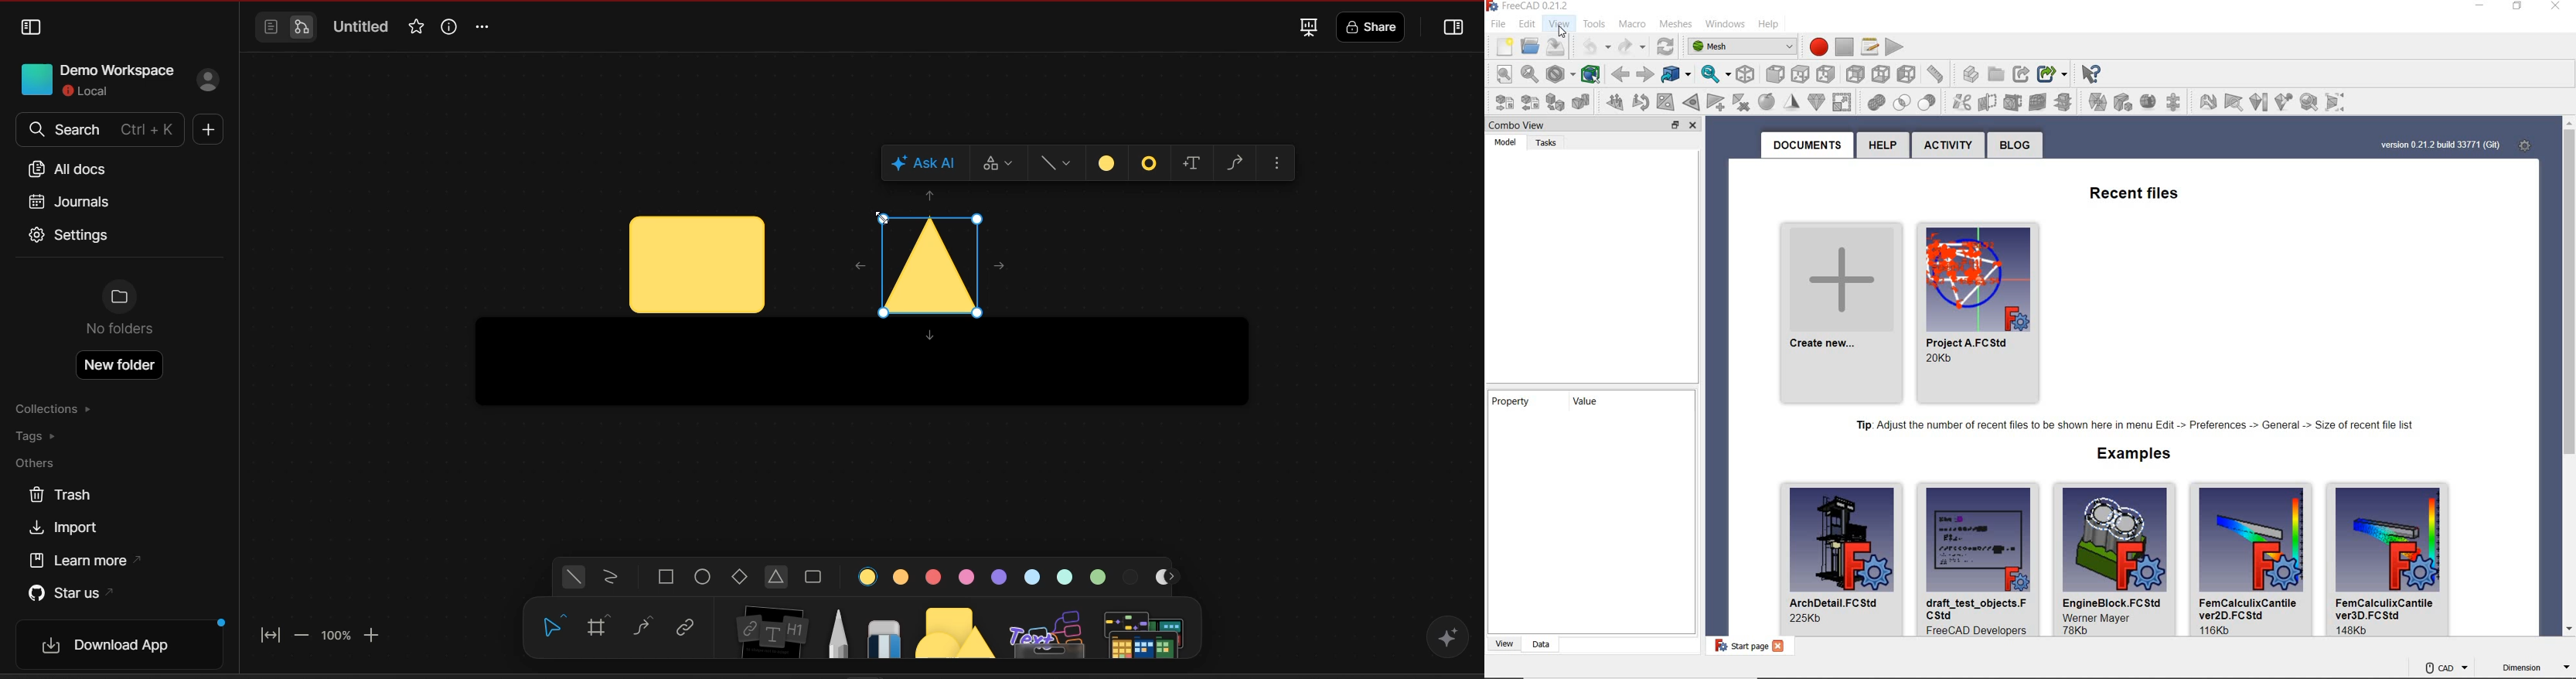 This screenshot has width=2576, height=700. What do you see at coordinates (1663, 101) in the screenshot?
I see `fill holes` at bounding box center [1663, 101].